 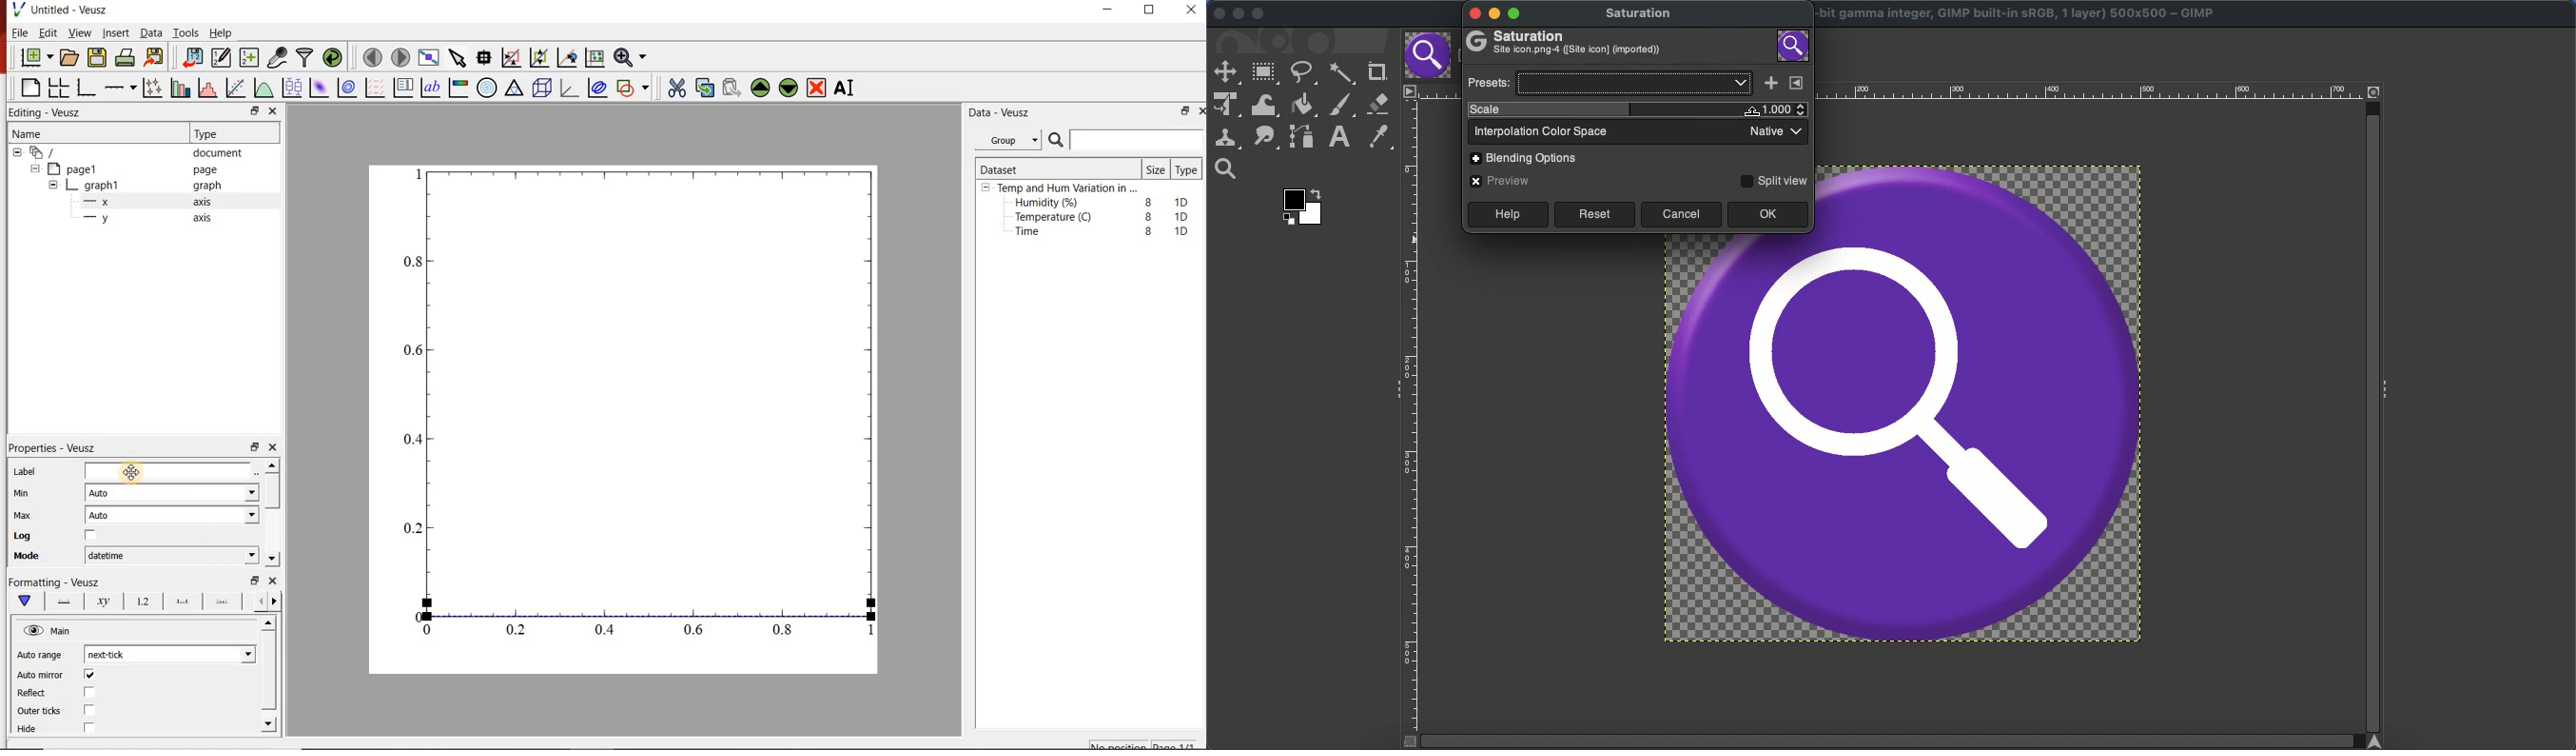 What do you see at coordinates (1187, 171) in the screenshot?
I see `Type` at bounding box center [1187, 171].